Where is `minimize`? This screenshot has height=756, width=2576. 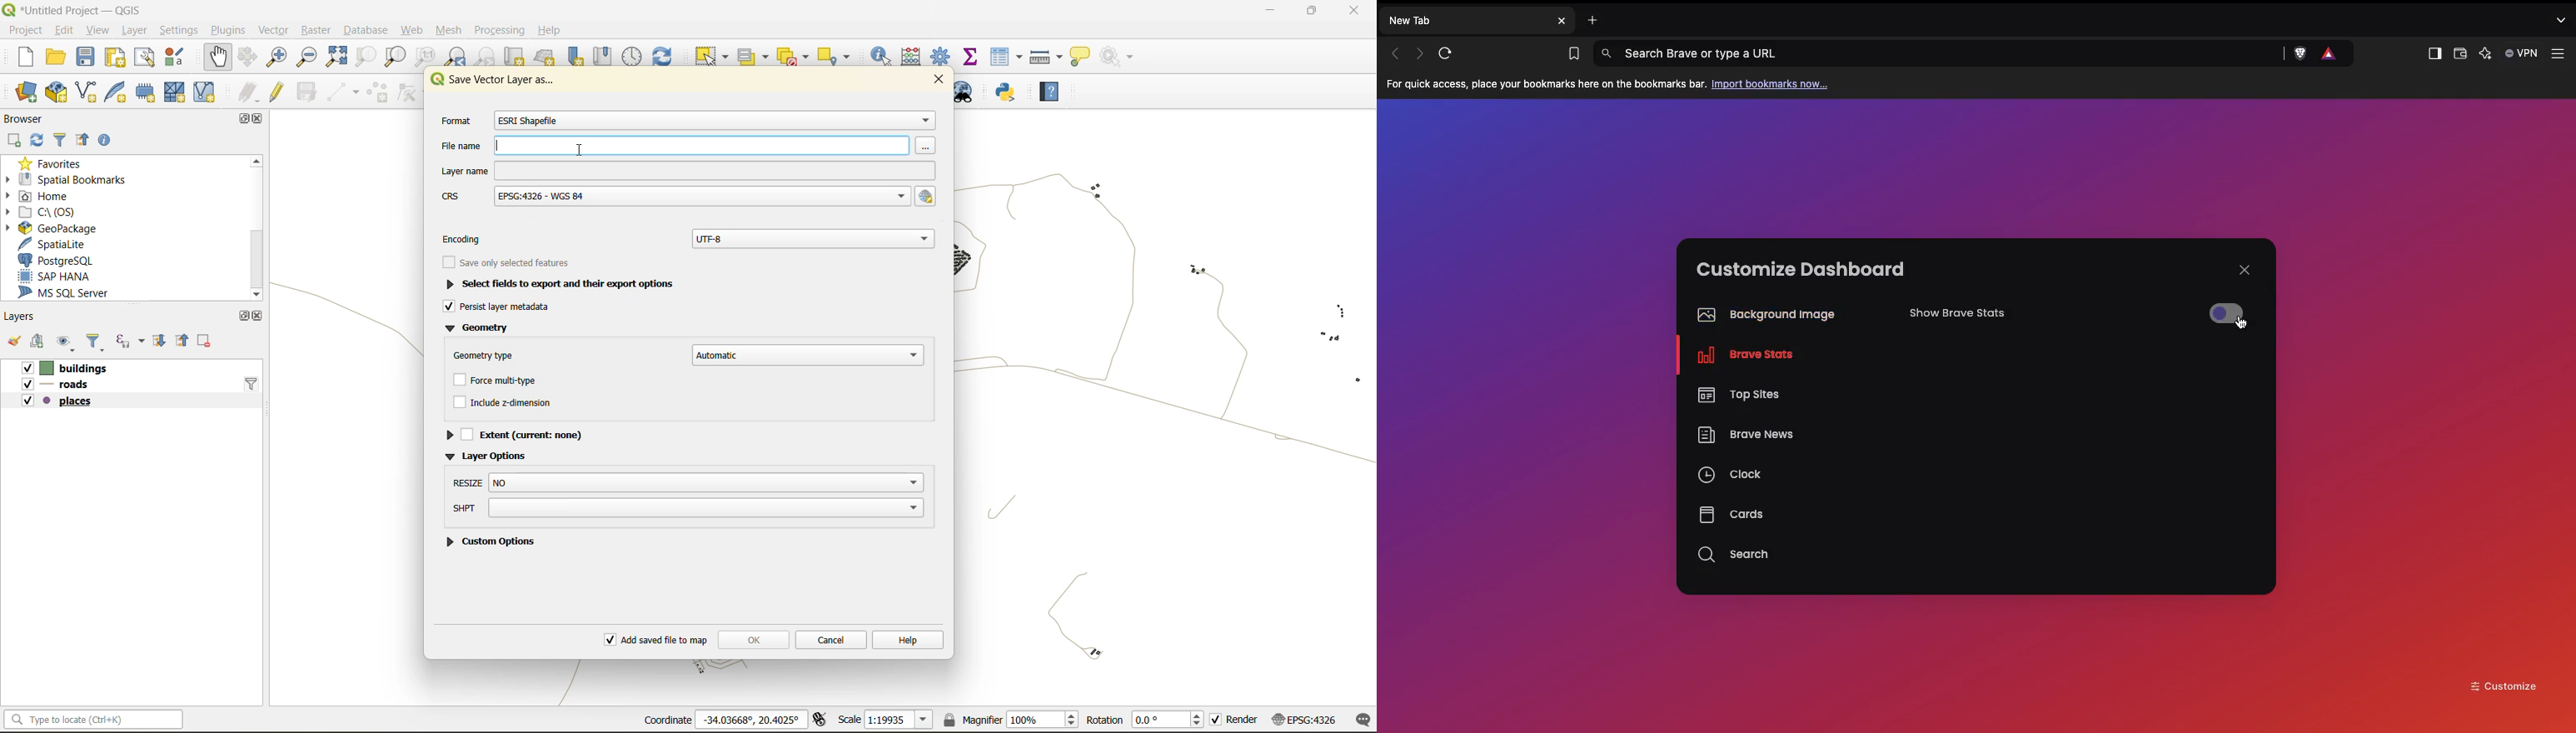 minimize is located at coordinates (1272, 13).